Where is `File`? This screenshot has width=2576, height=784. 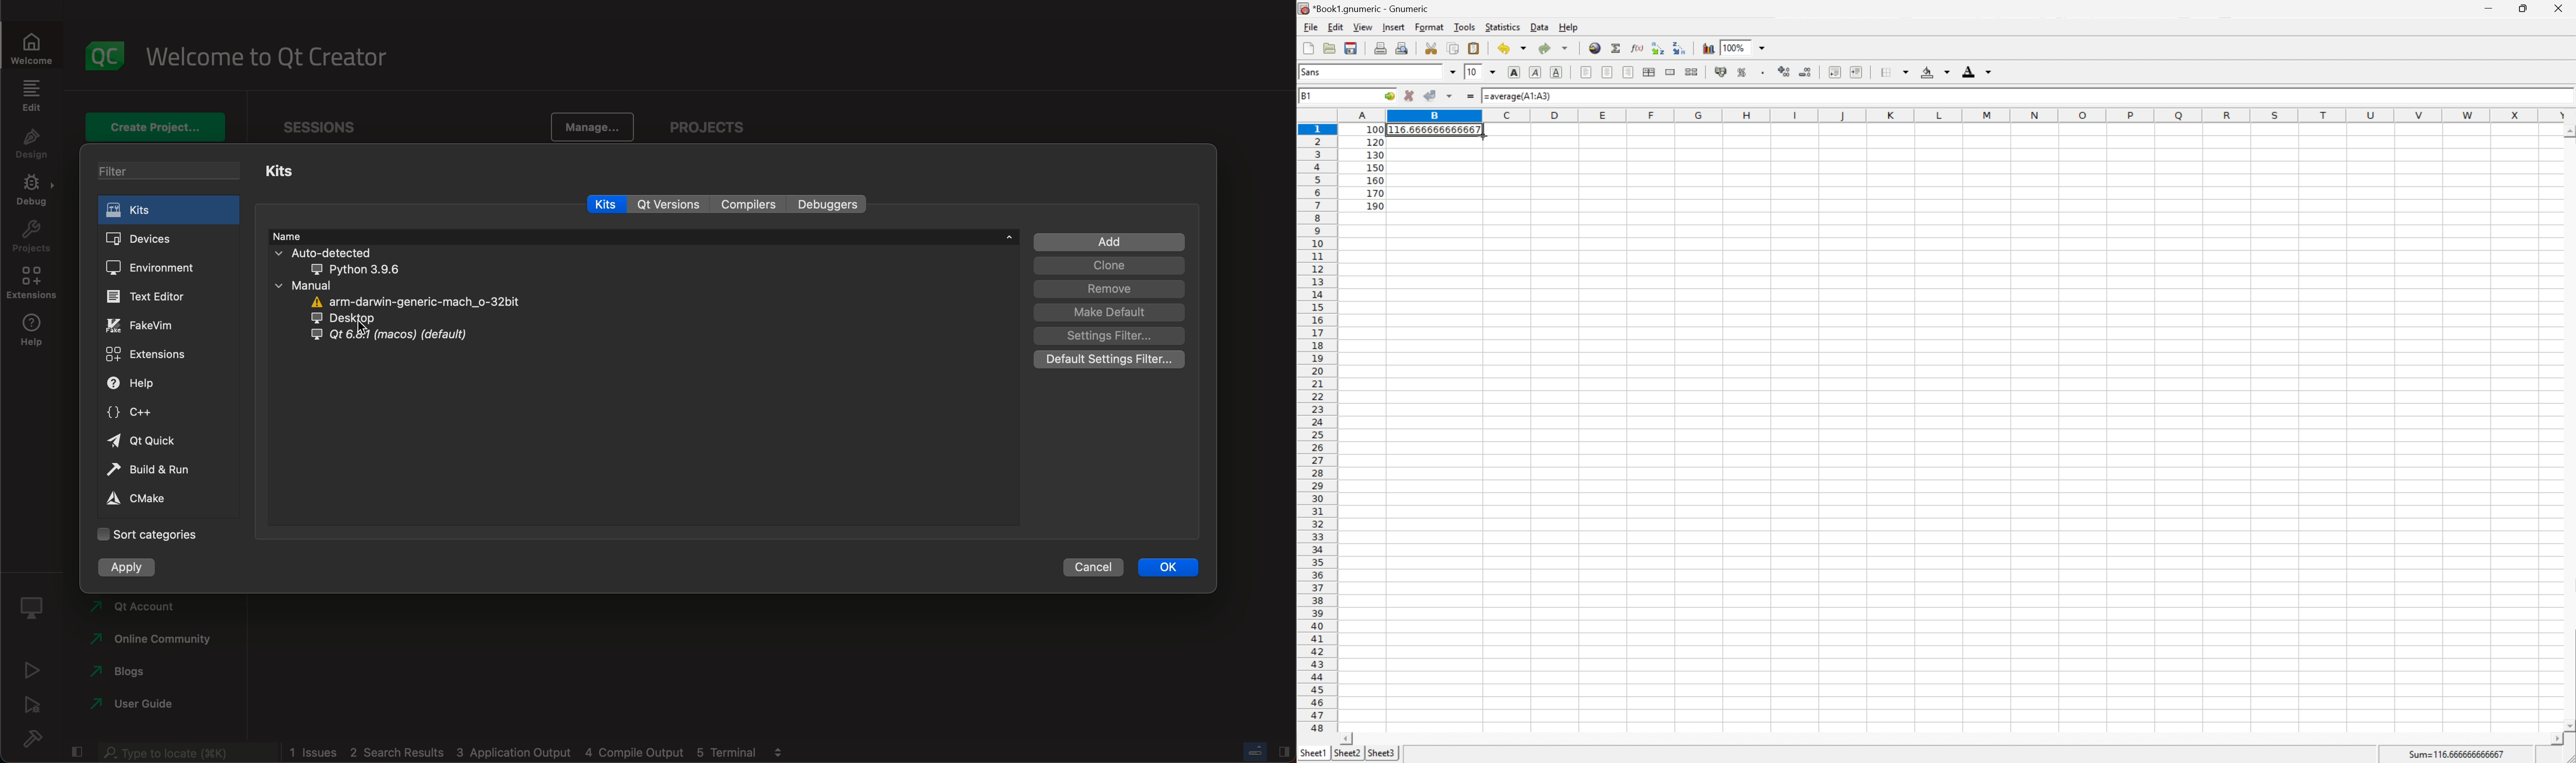
File is located at coordinates (1310, 27).